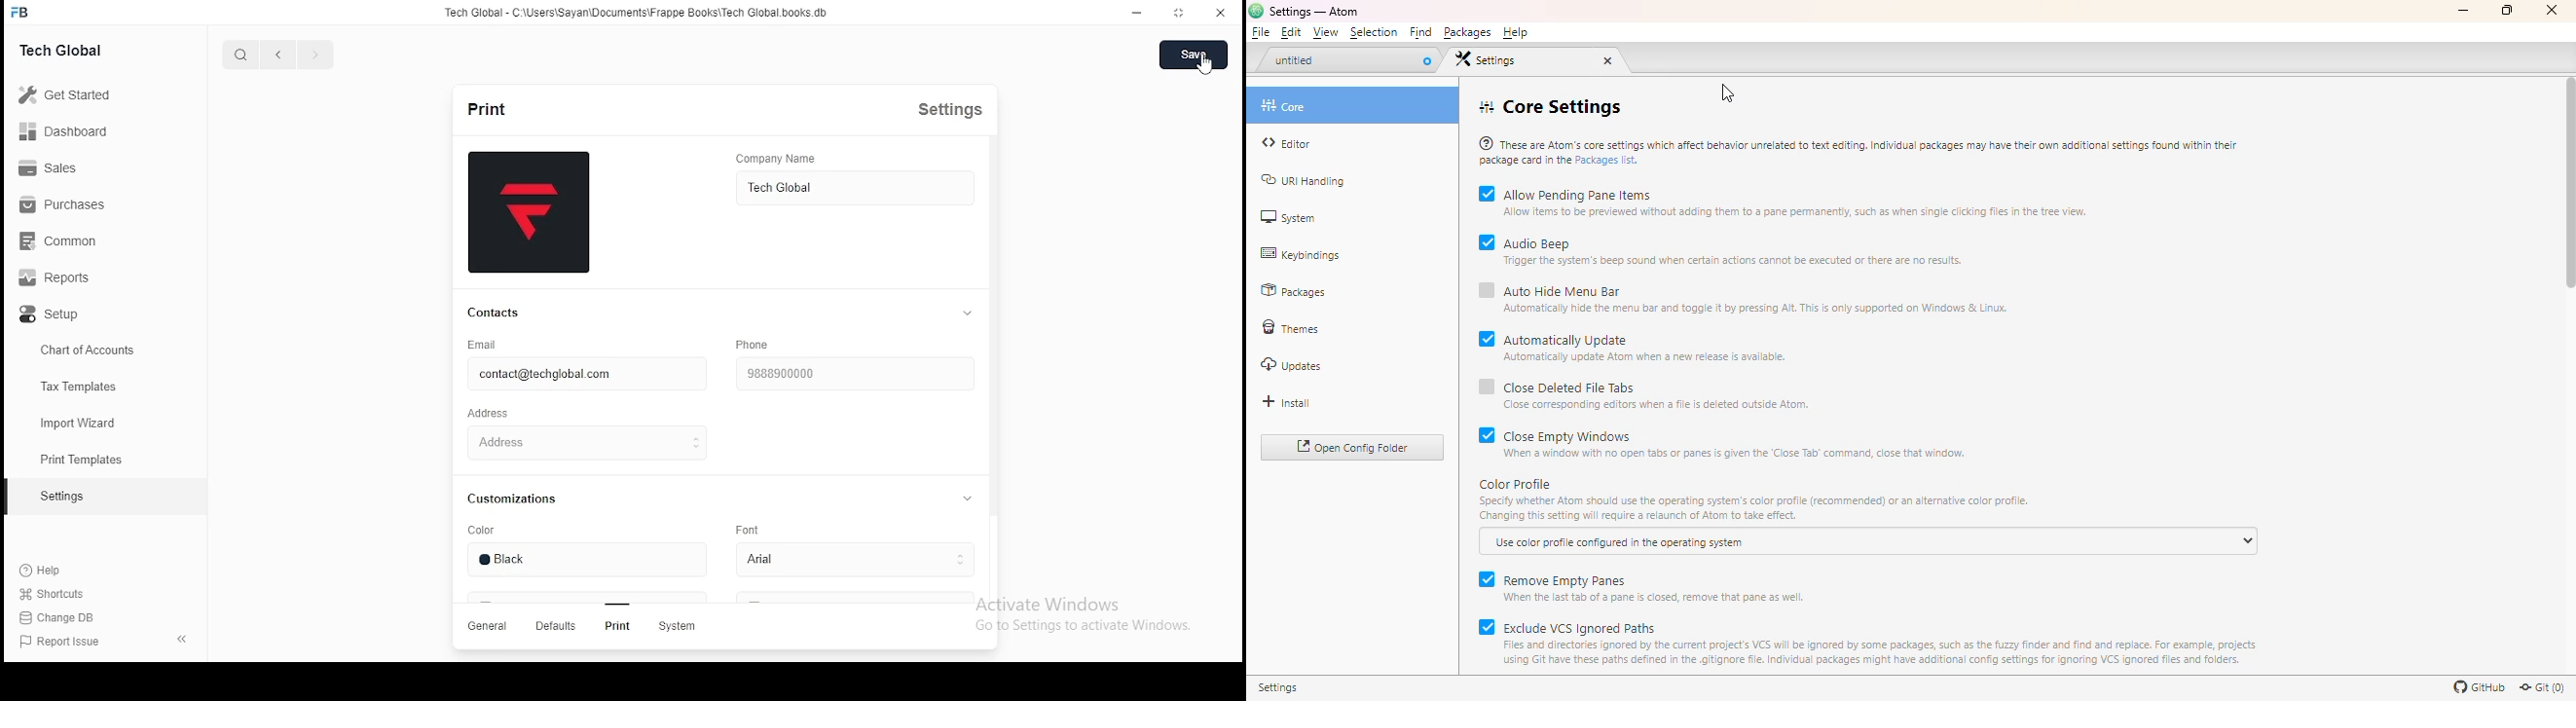 This screenshot has height=728, width=2576. Describe the element at coordinates (529, 213) in the screenshot. I see `profile preview` at that location.